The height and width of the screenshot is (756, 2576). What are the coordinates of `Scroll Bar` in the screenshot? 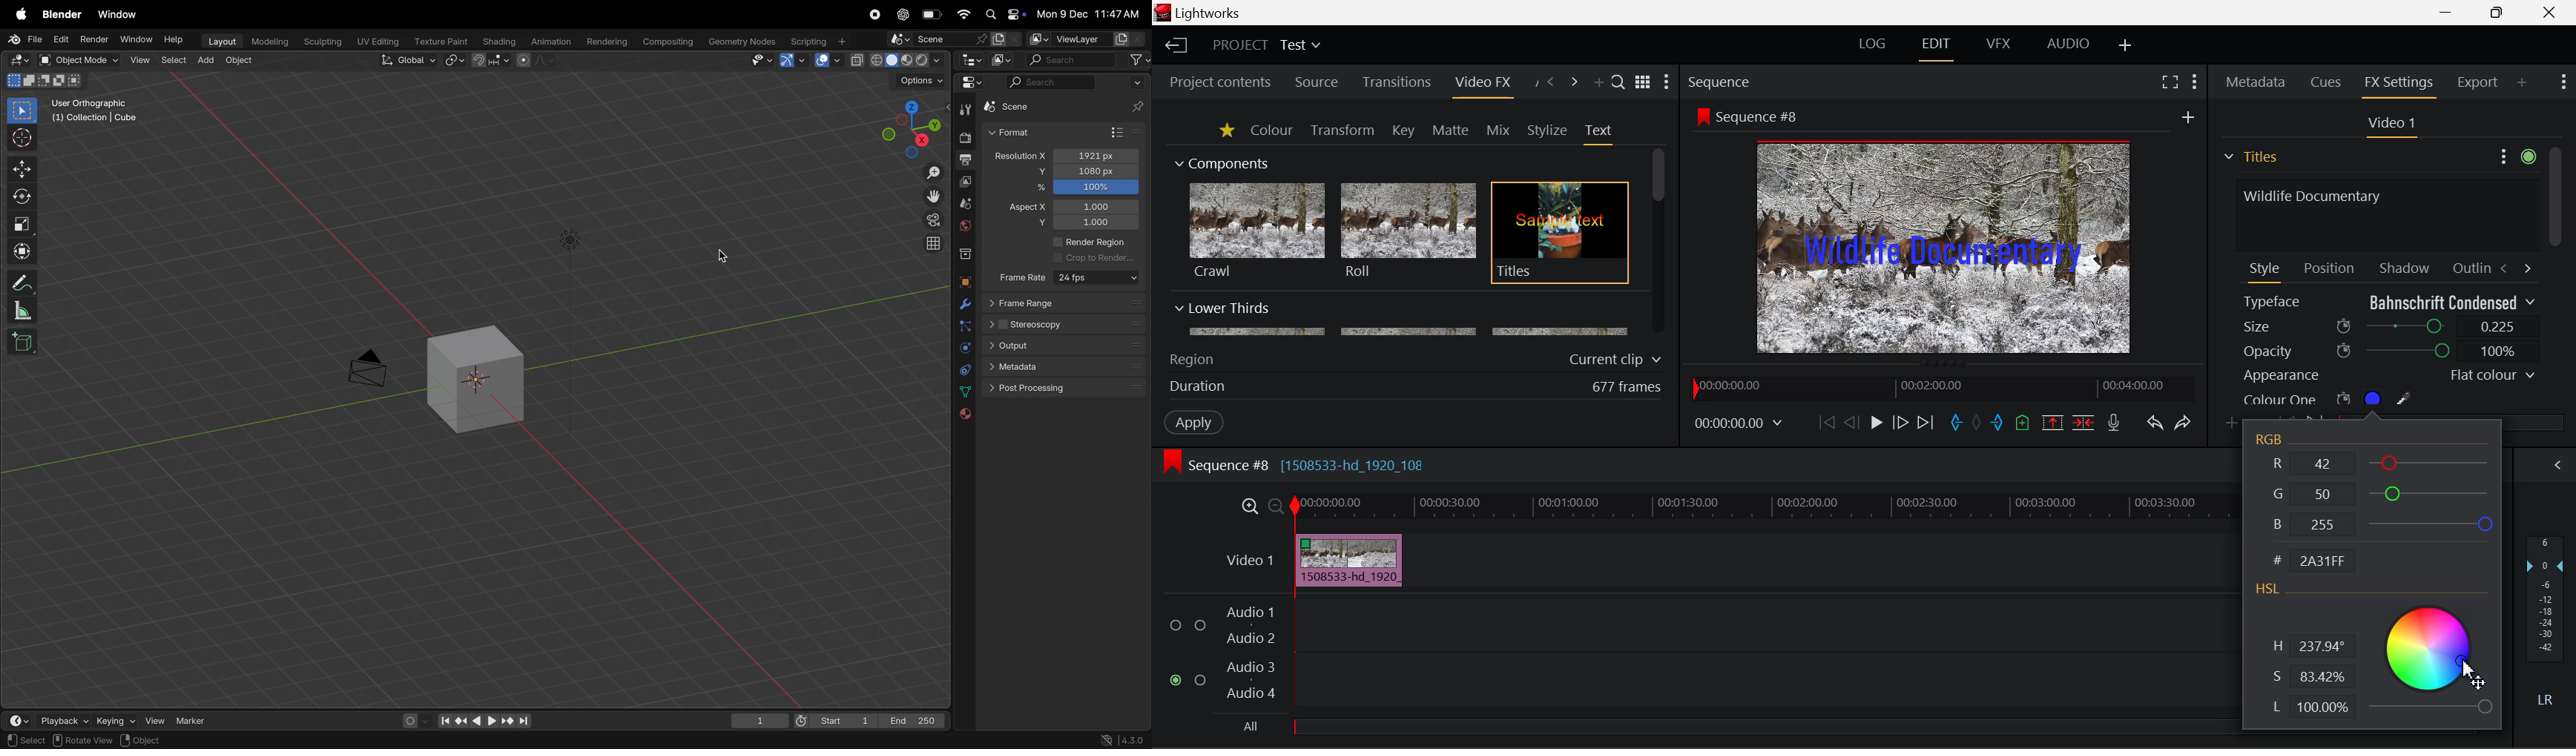 It's located at (2554, 277).